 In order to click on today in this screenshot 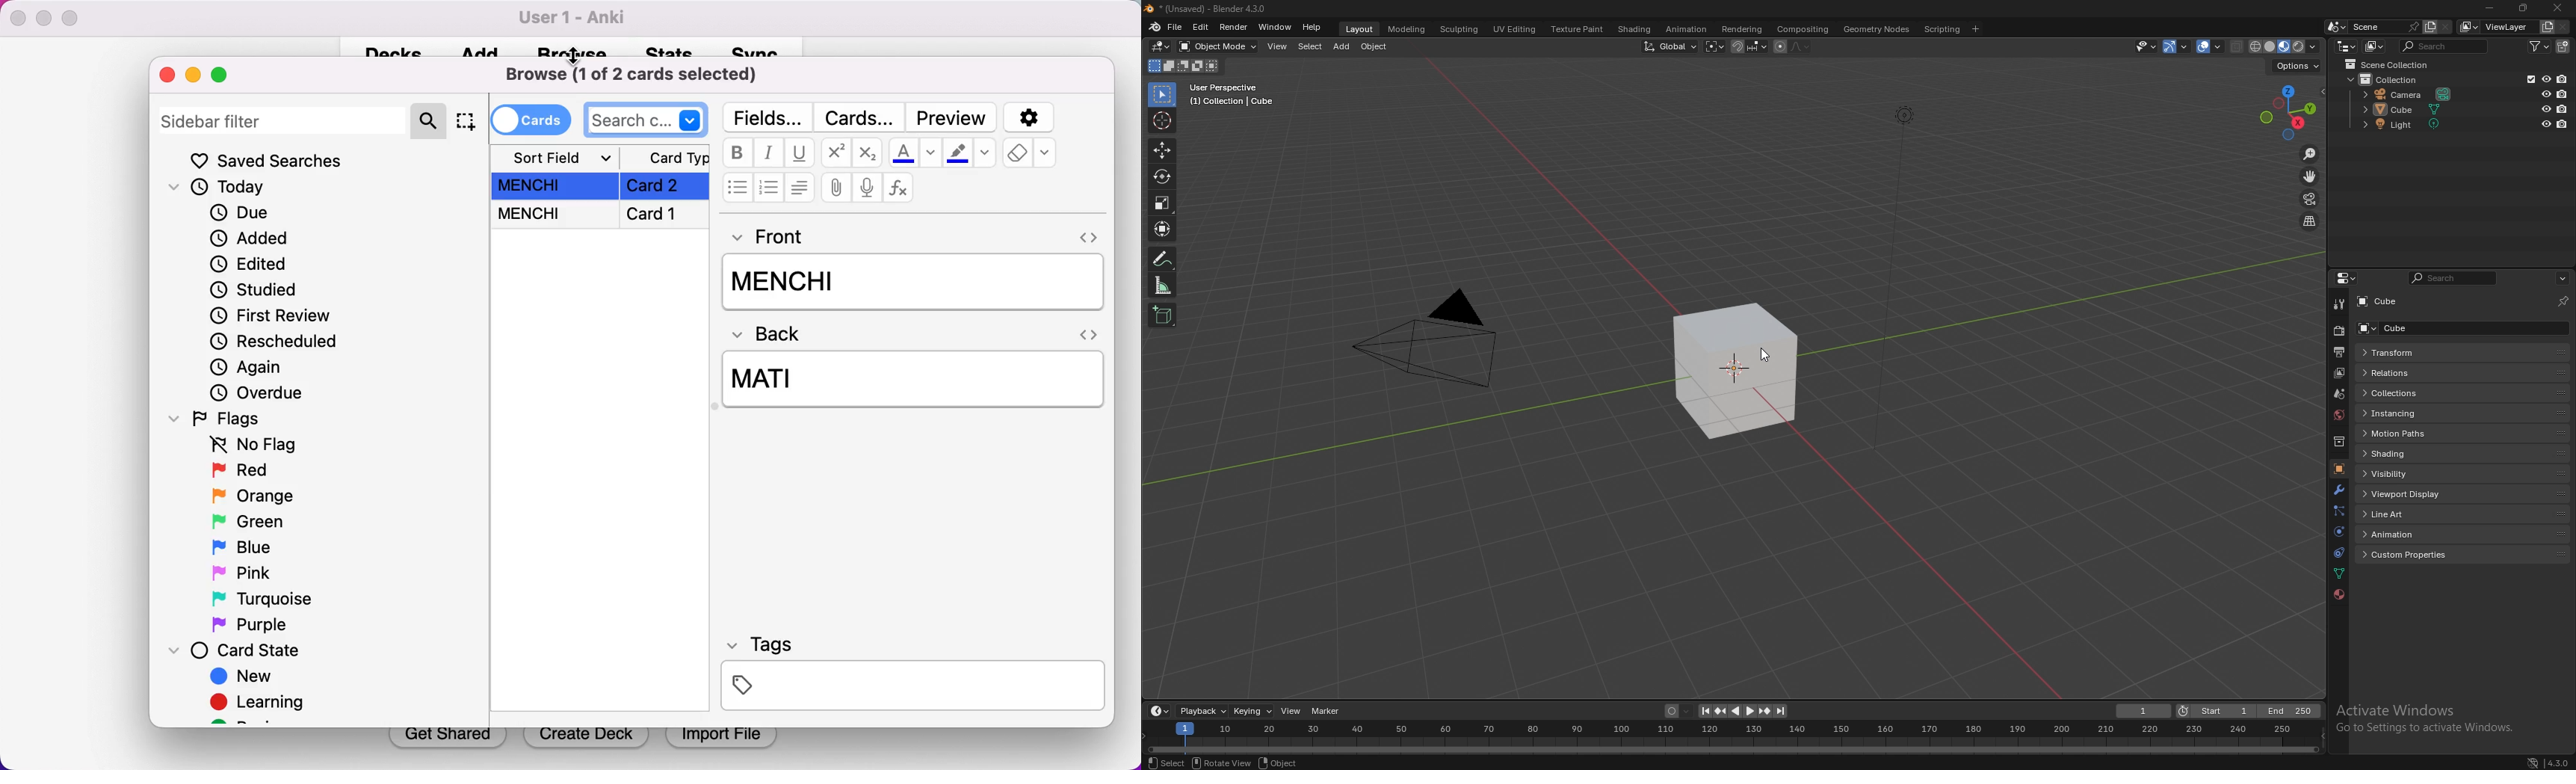, I will do `click(219, 189)`.